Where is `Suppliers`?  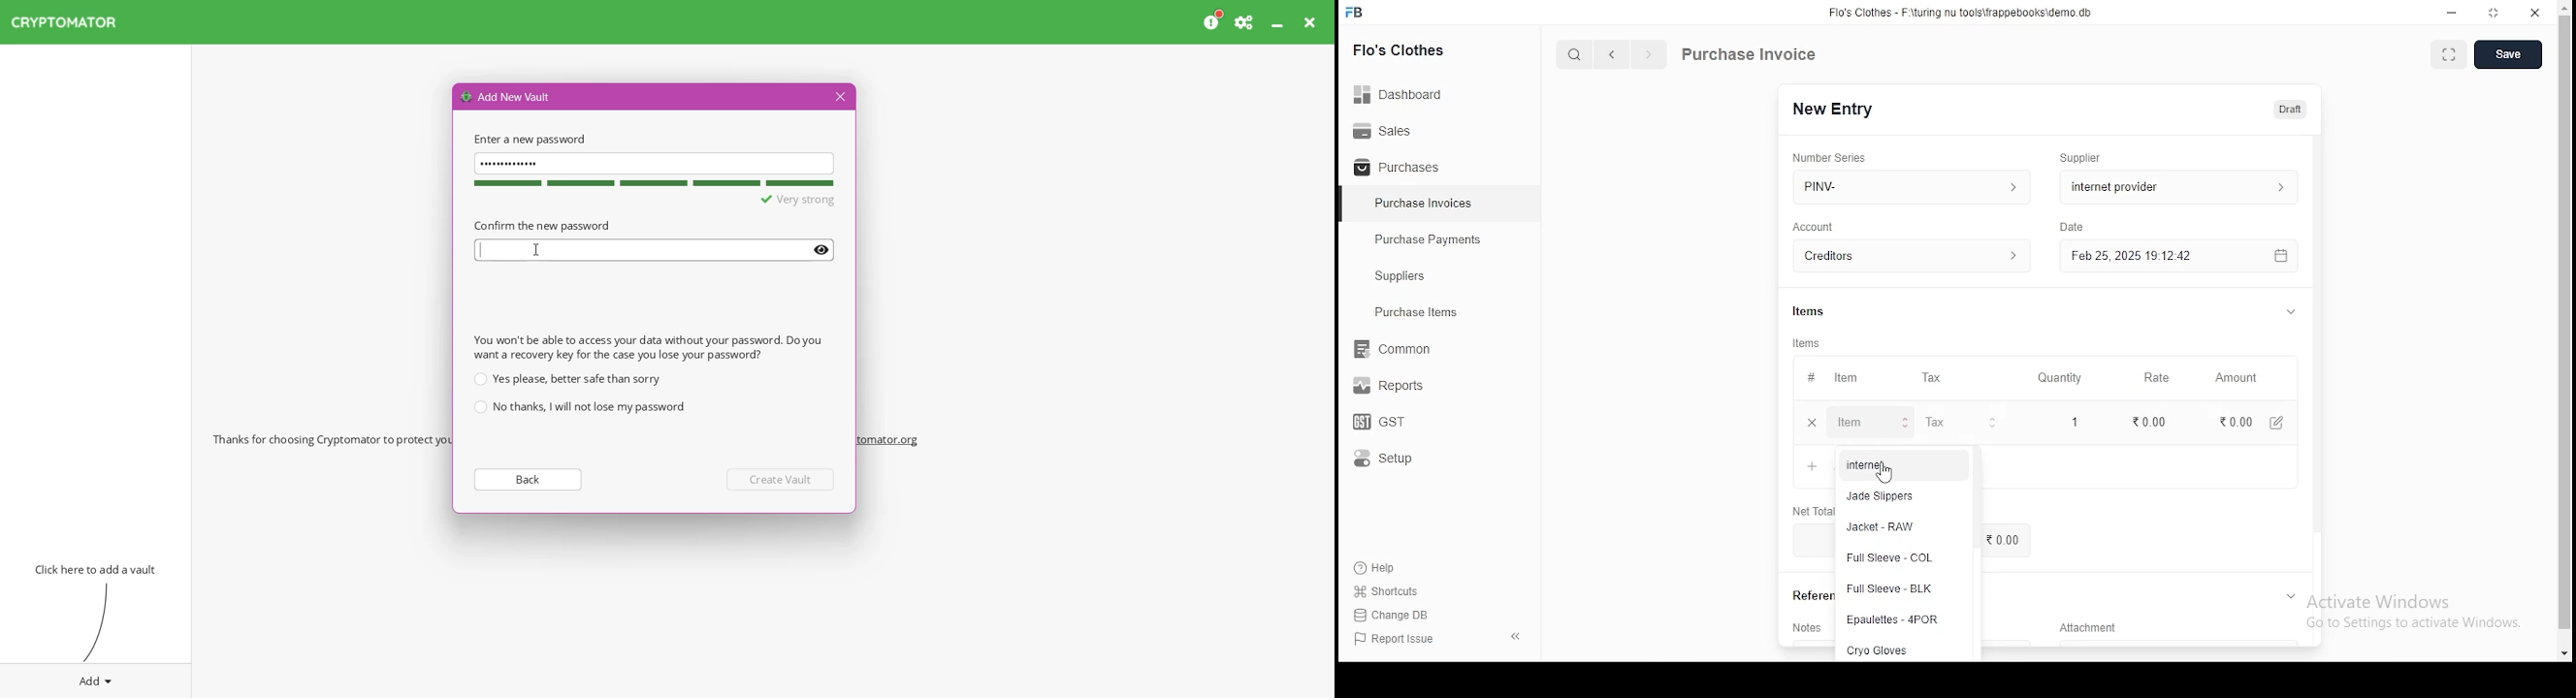 Suppliers is located at coordinates (1404, 276).